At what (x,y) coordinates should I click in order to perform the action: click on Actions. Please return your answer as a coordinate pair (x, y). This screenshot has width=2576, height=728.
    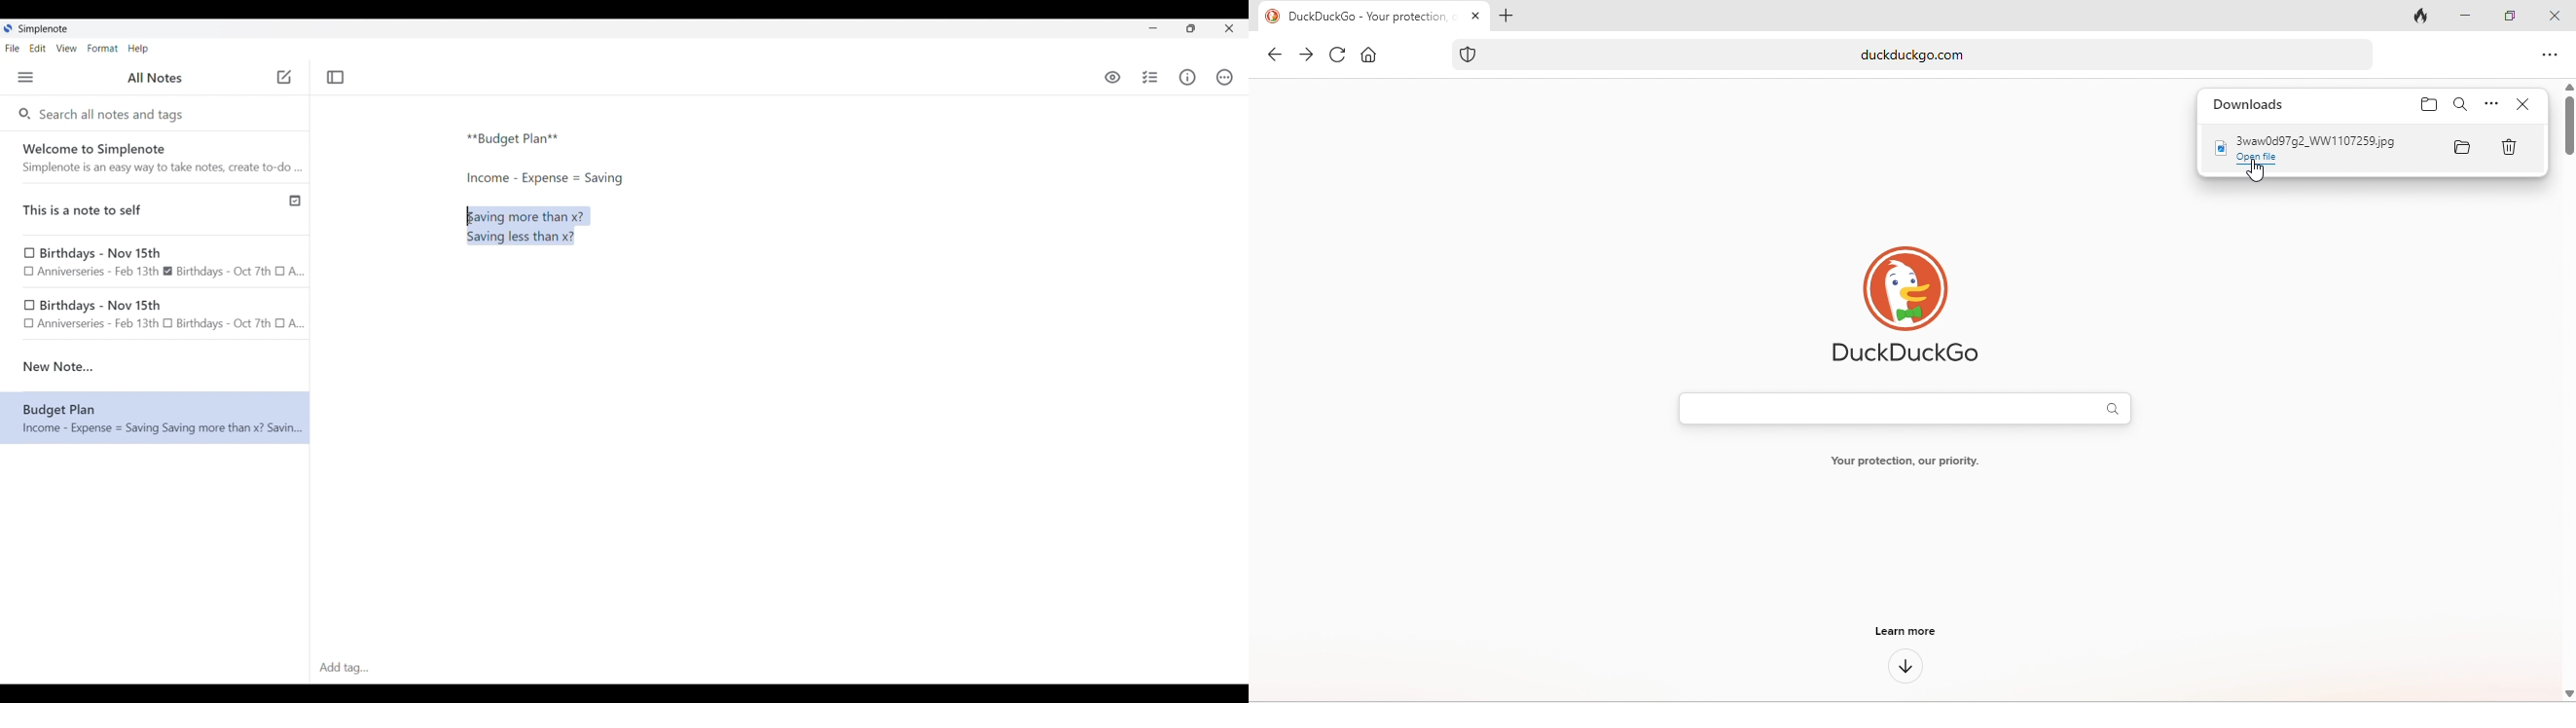
    Looking at the image, I should click on (1224, 77).